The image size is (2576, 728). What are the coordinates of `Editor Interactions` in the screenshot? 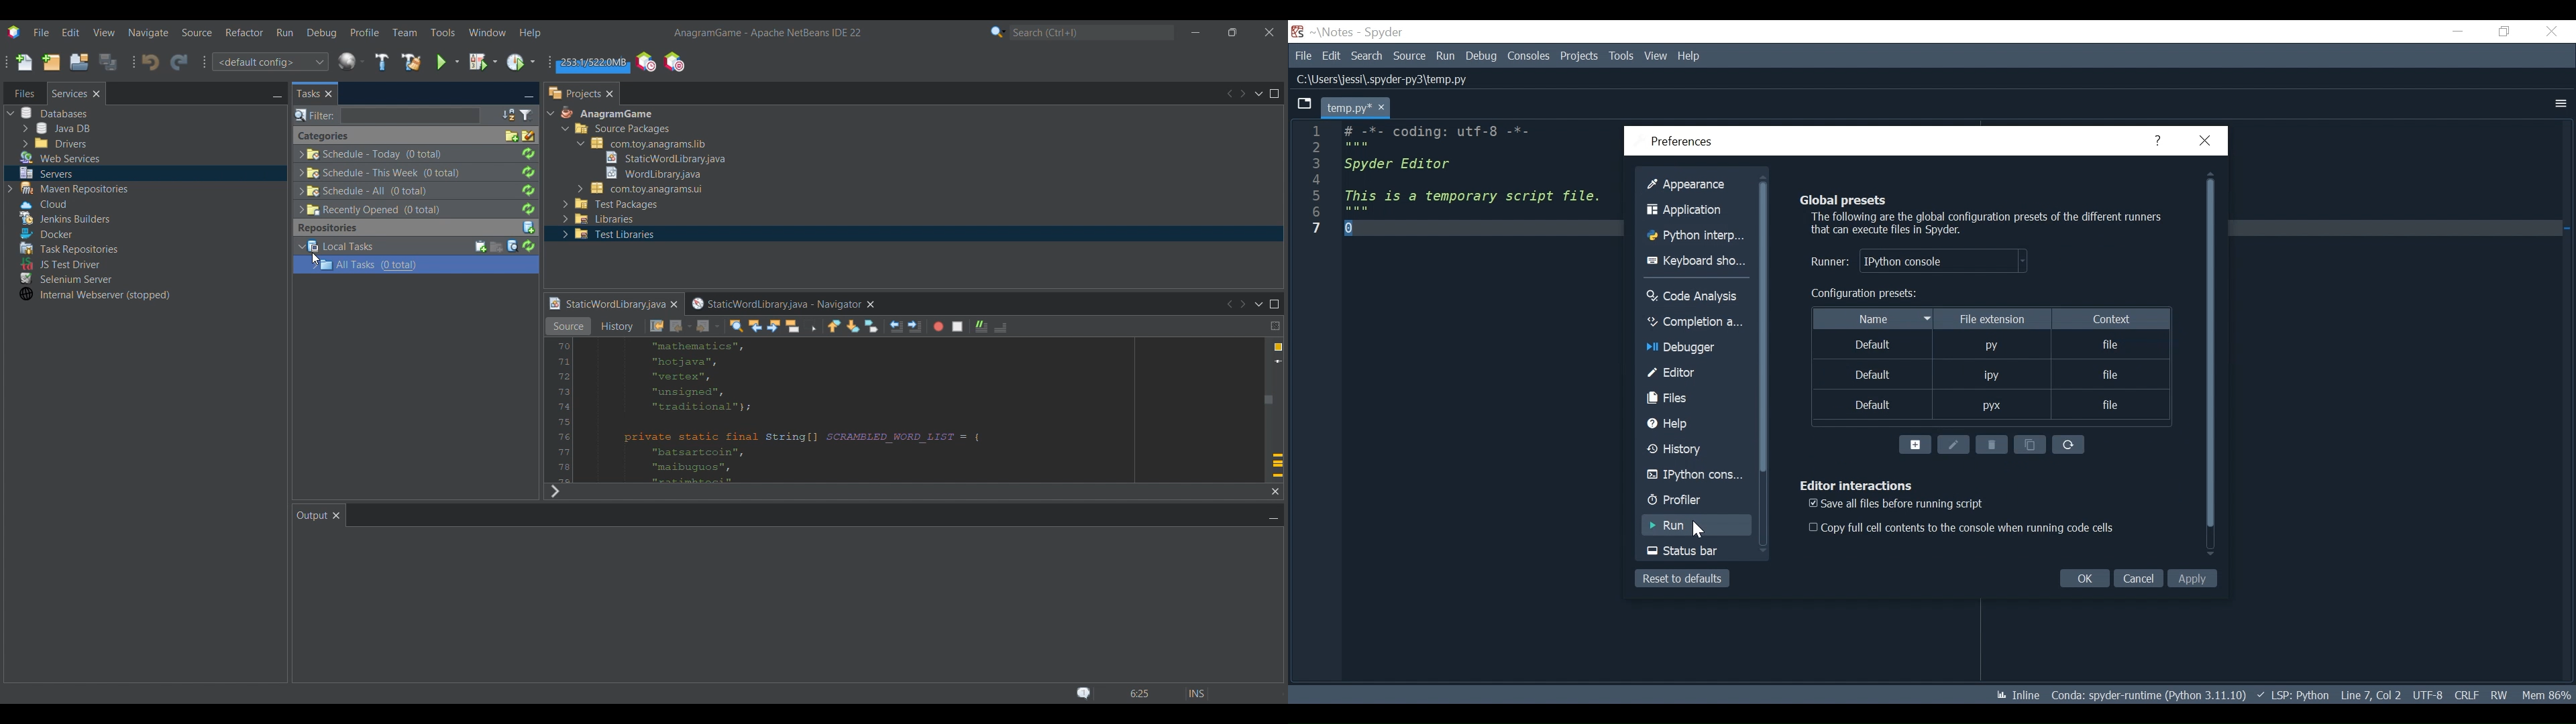 It's located at (1857, 485).